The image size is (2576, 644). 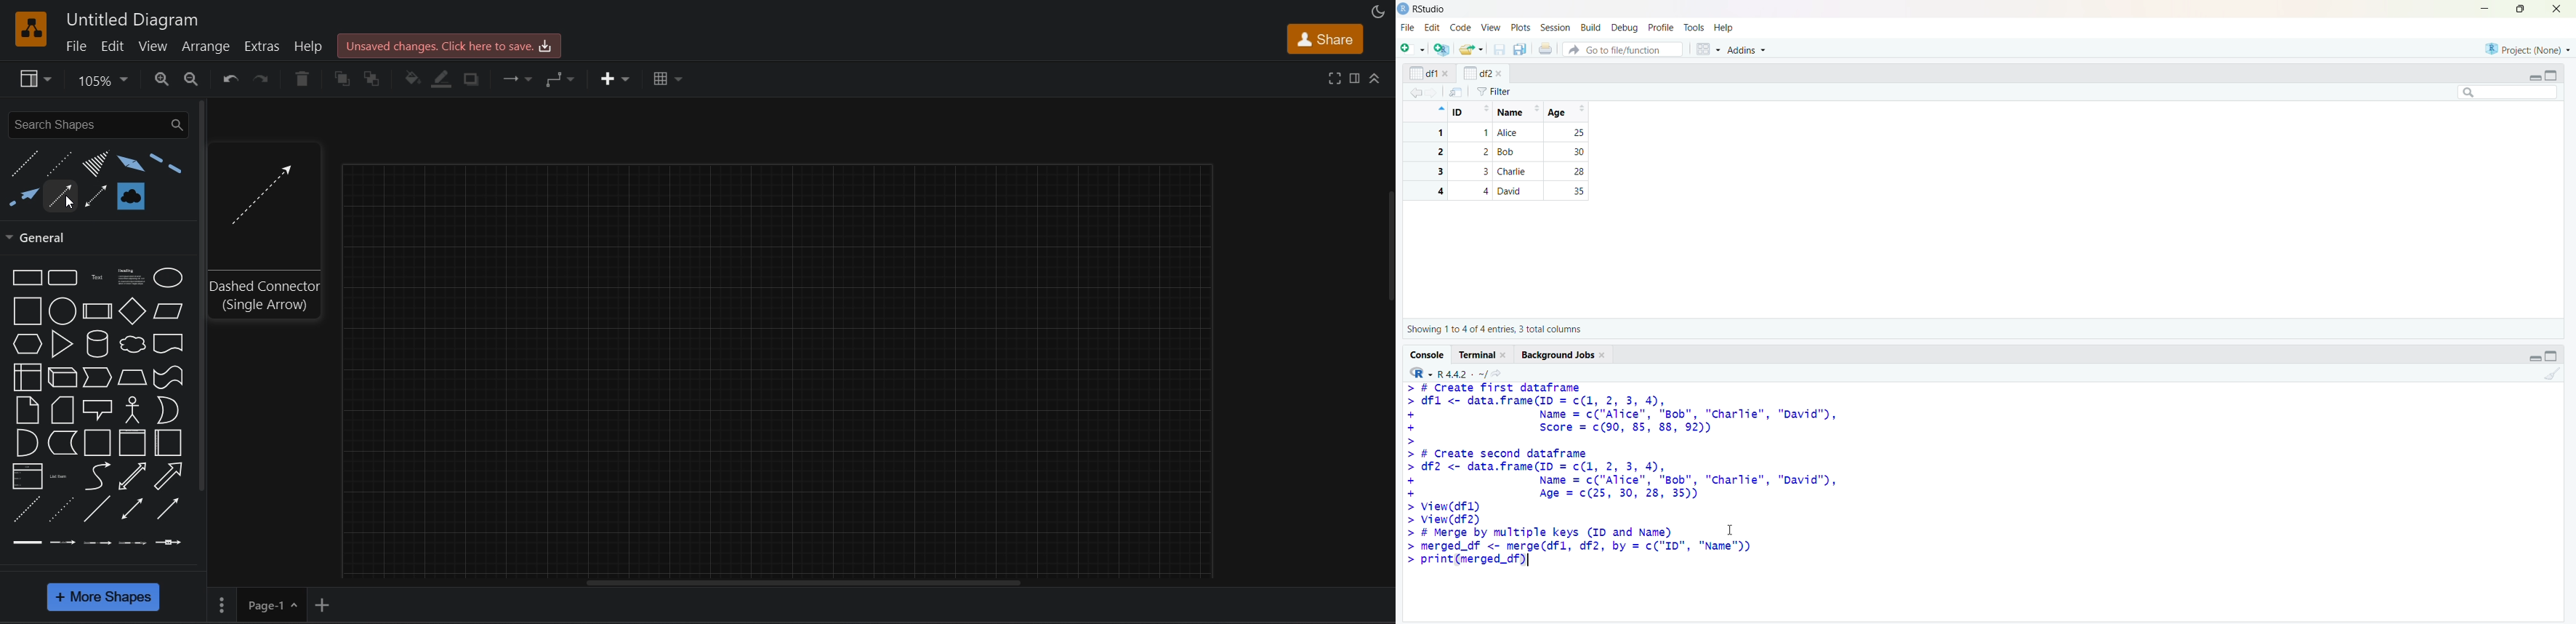 What do you see at coordinates (105, 598) in the screenshot?
I see `more shapes` at bounding box center [105, 598].